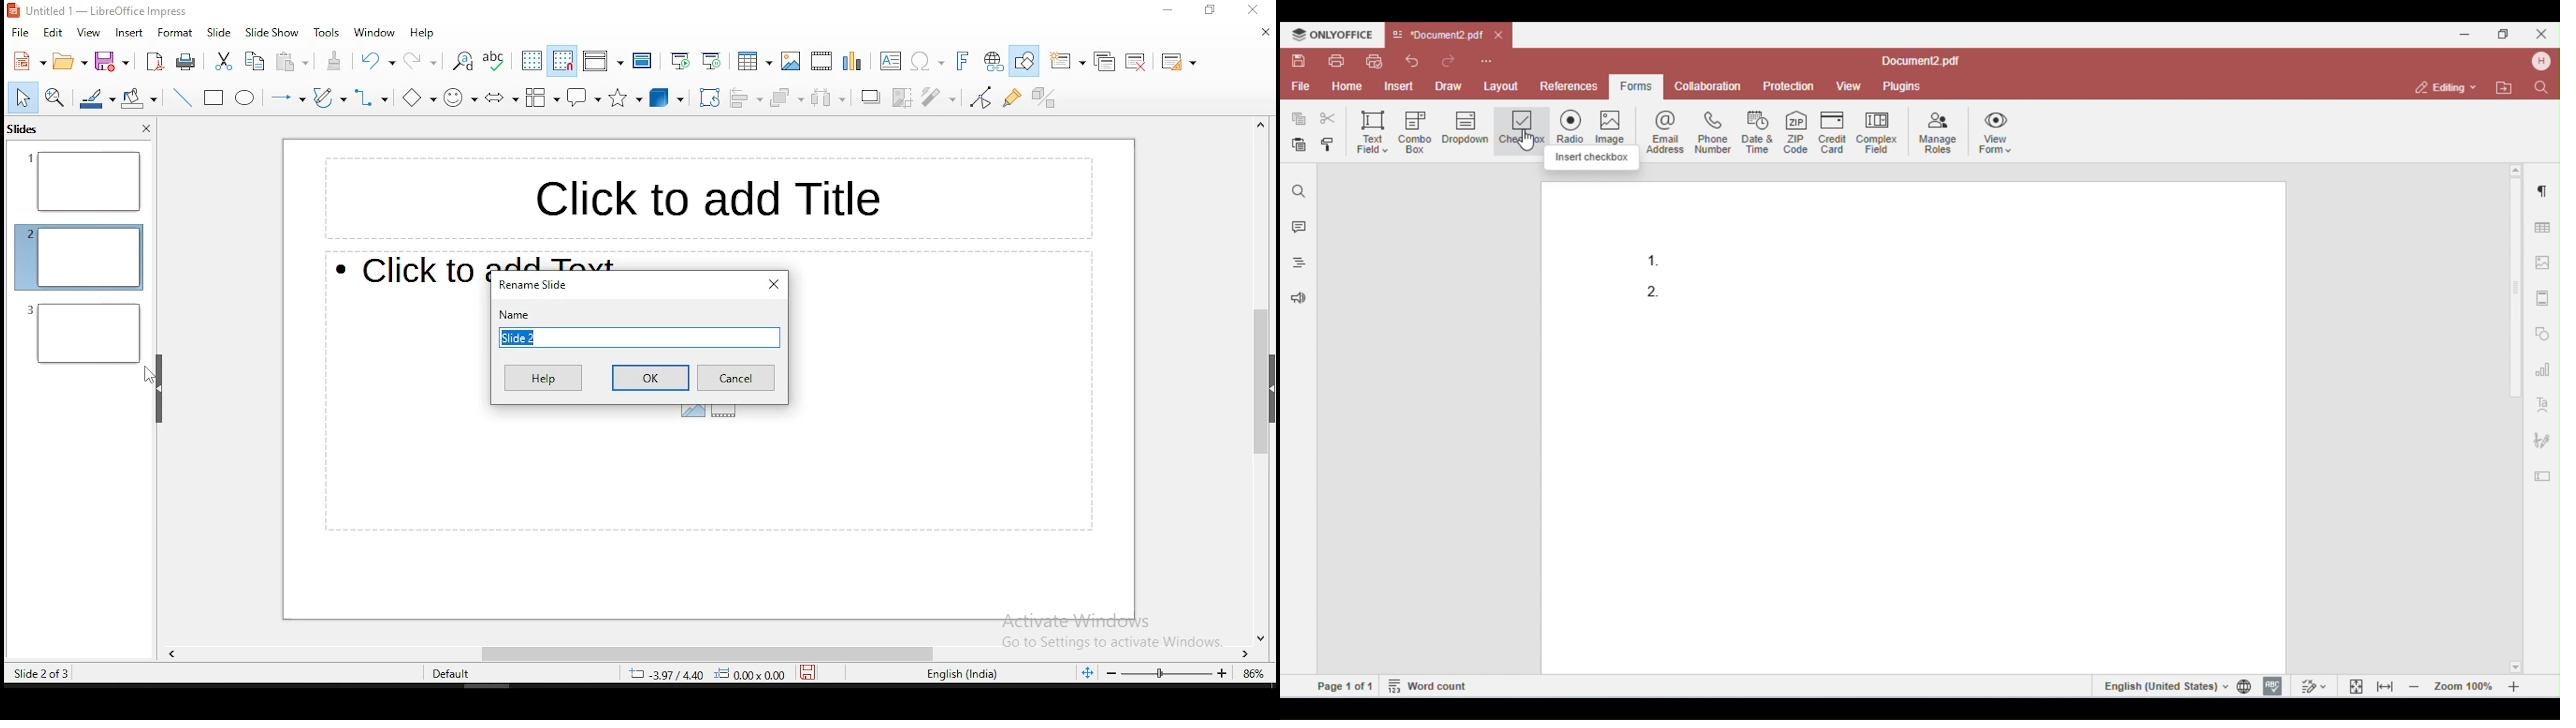 The image size is (2576, 728). What do you see at coordinates (812, 672) in the screenshot?
I see `save` at bounding box center [812, 672].